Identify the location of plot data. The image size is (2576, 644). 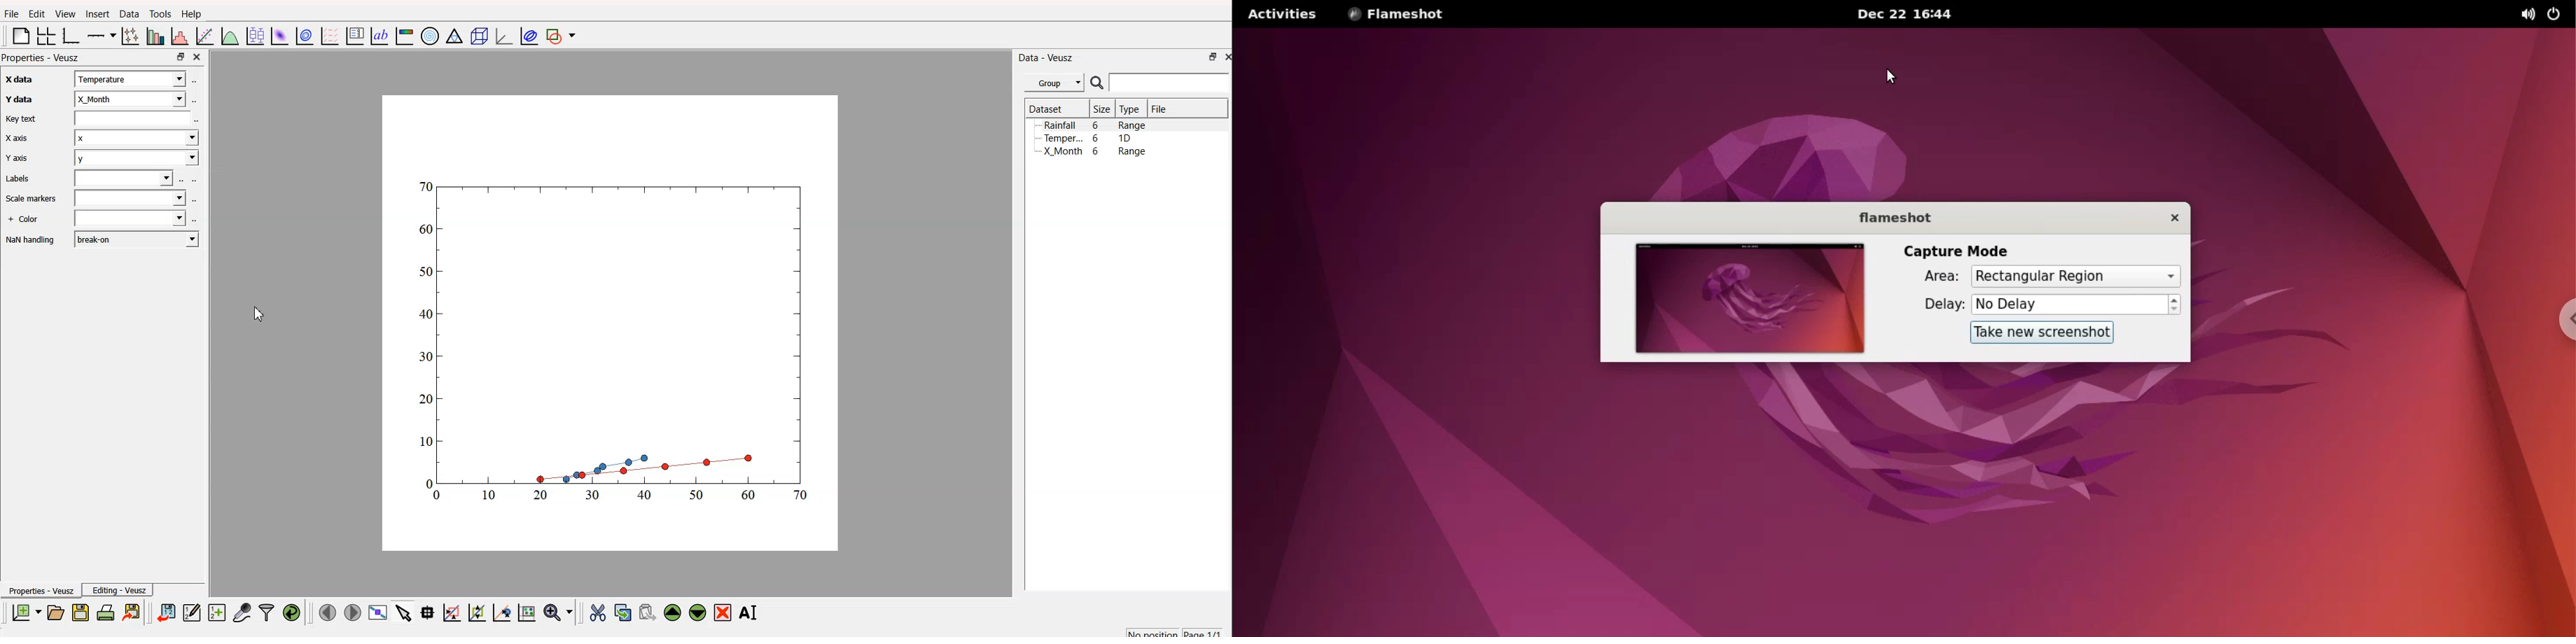
(303, 36).